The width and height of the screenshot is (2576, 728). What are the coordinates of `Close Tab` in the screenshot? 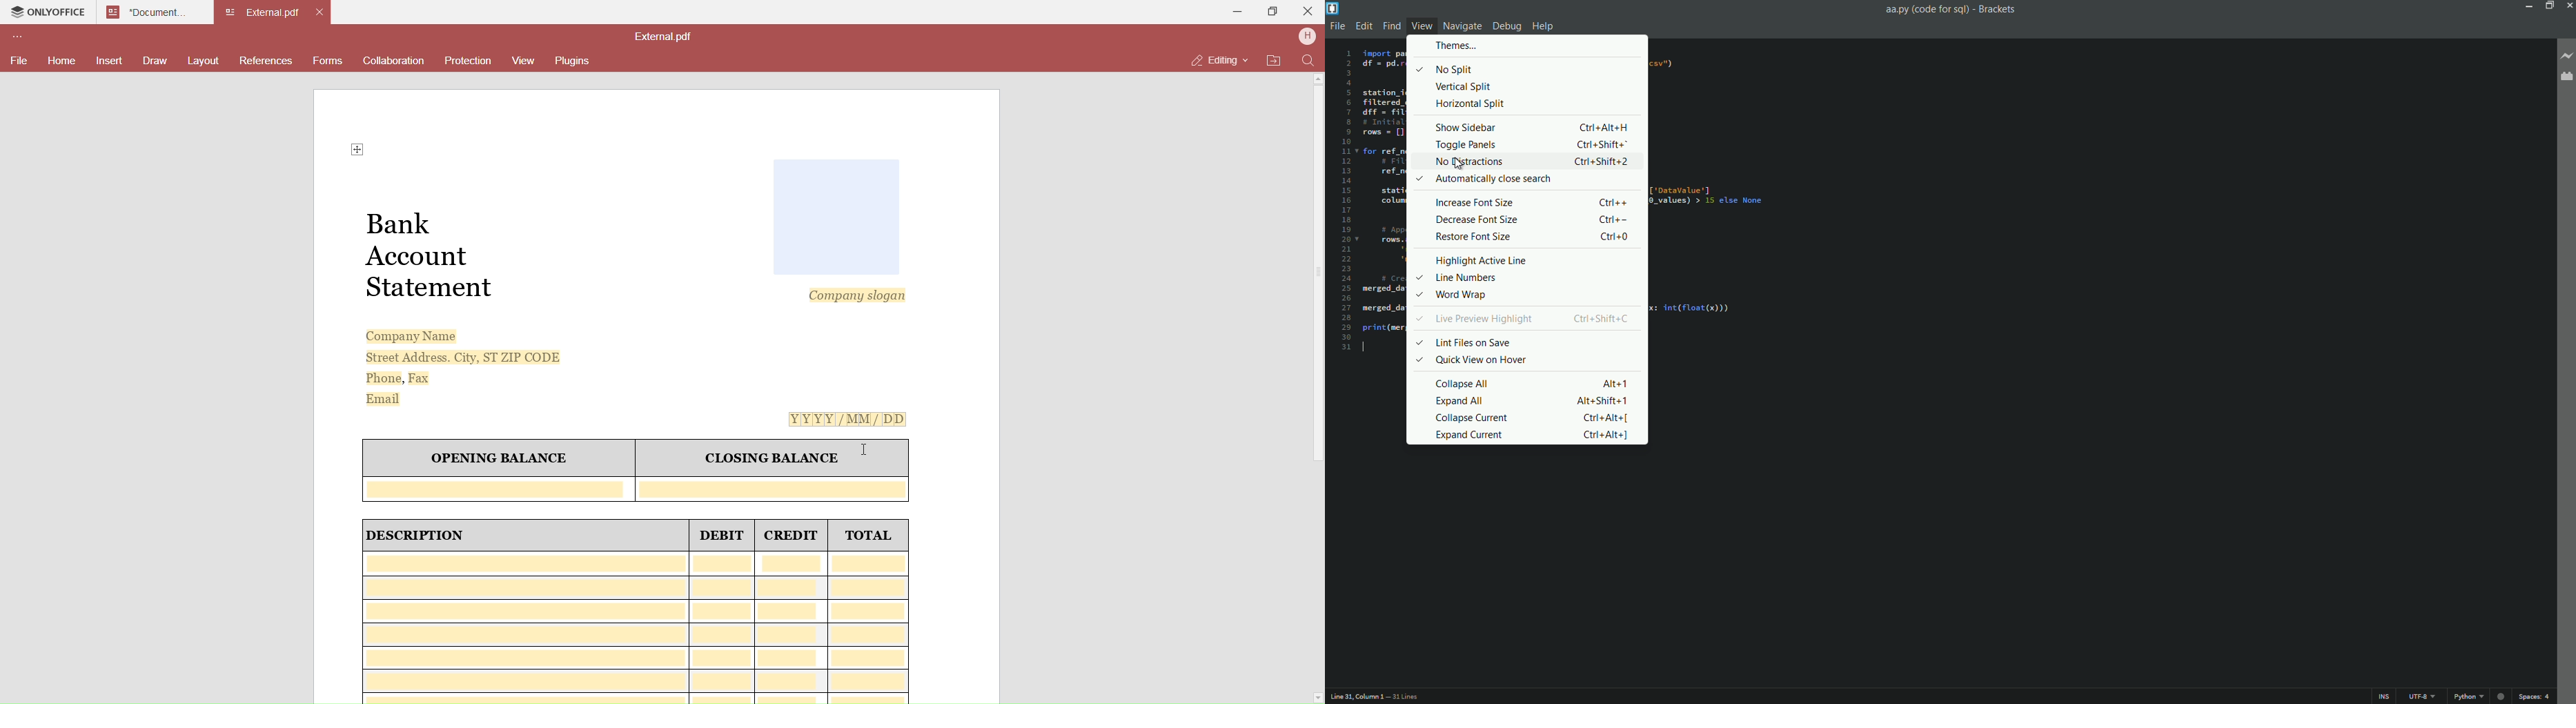 It's located at (202, 12).